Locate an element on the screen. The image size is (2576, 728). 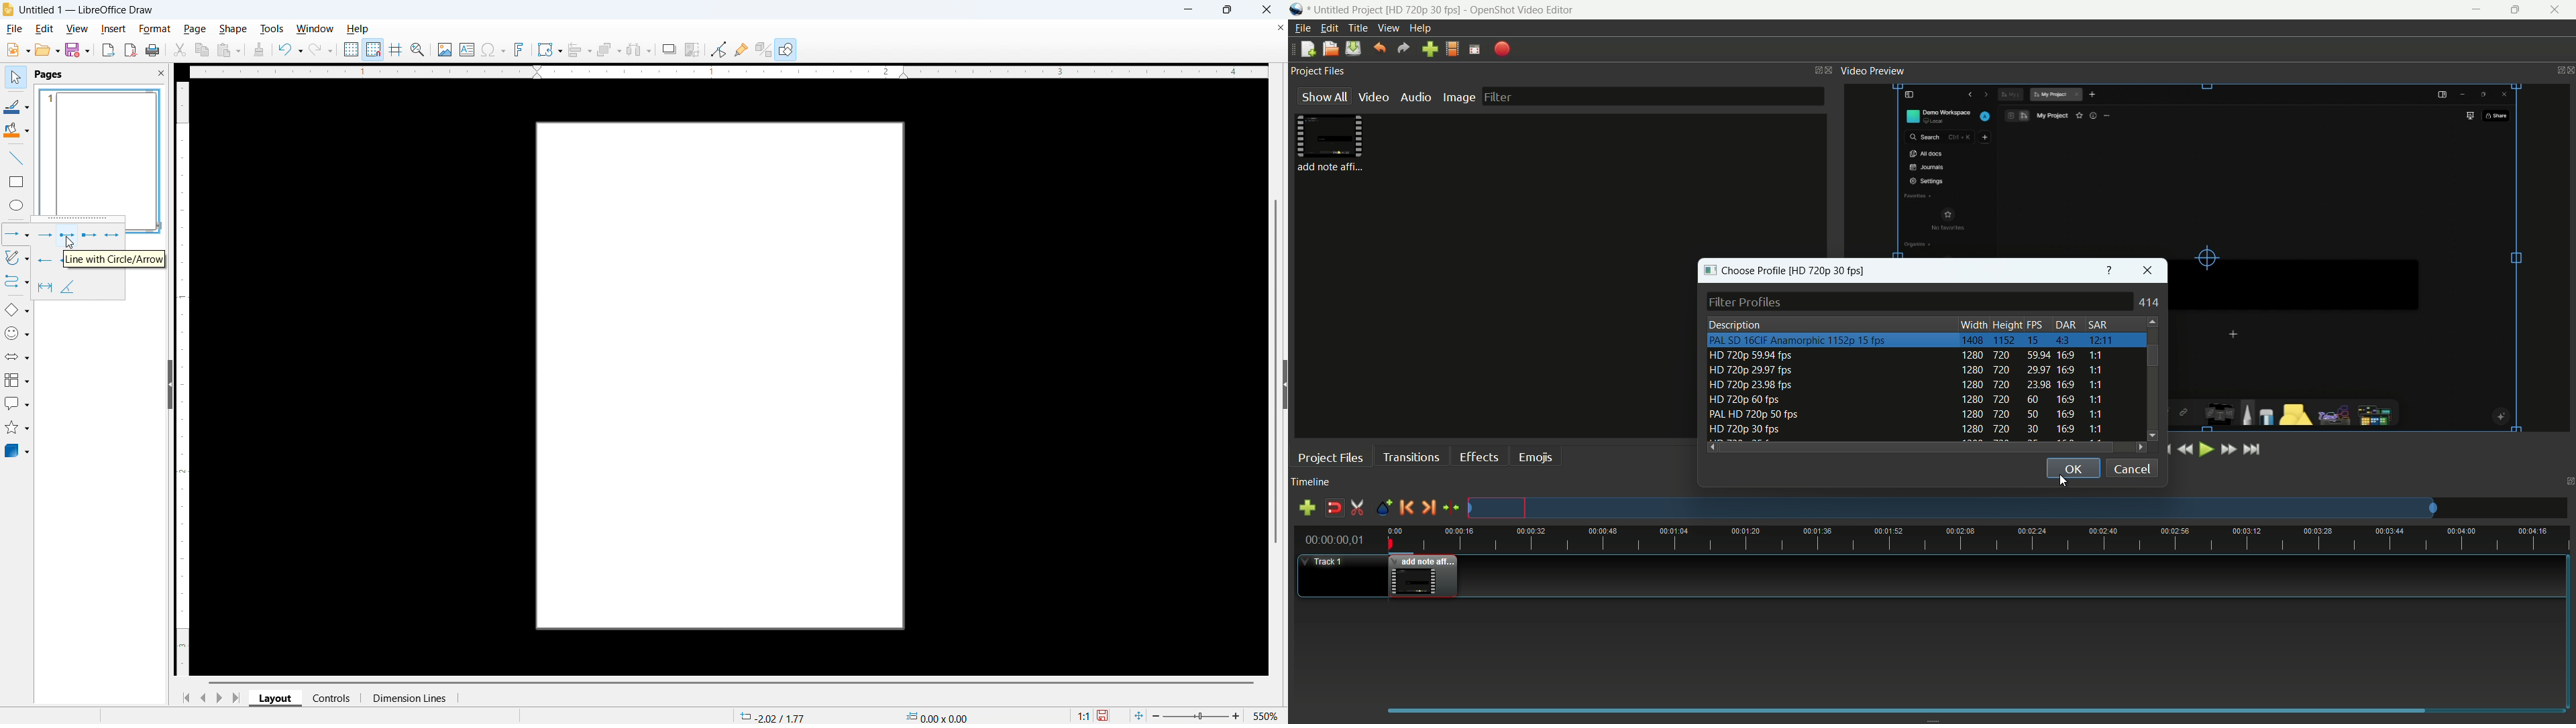
clone formatting  is located at coordinates (259, 50).